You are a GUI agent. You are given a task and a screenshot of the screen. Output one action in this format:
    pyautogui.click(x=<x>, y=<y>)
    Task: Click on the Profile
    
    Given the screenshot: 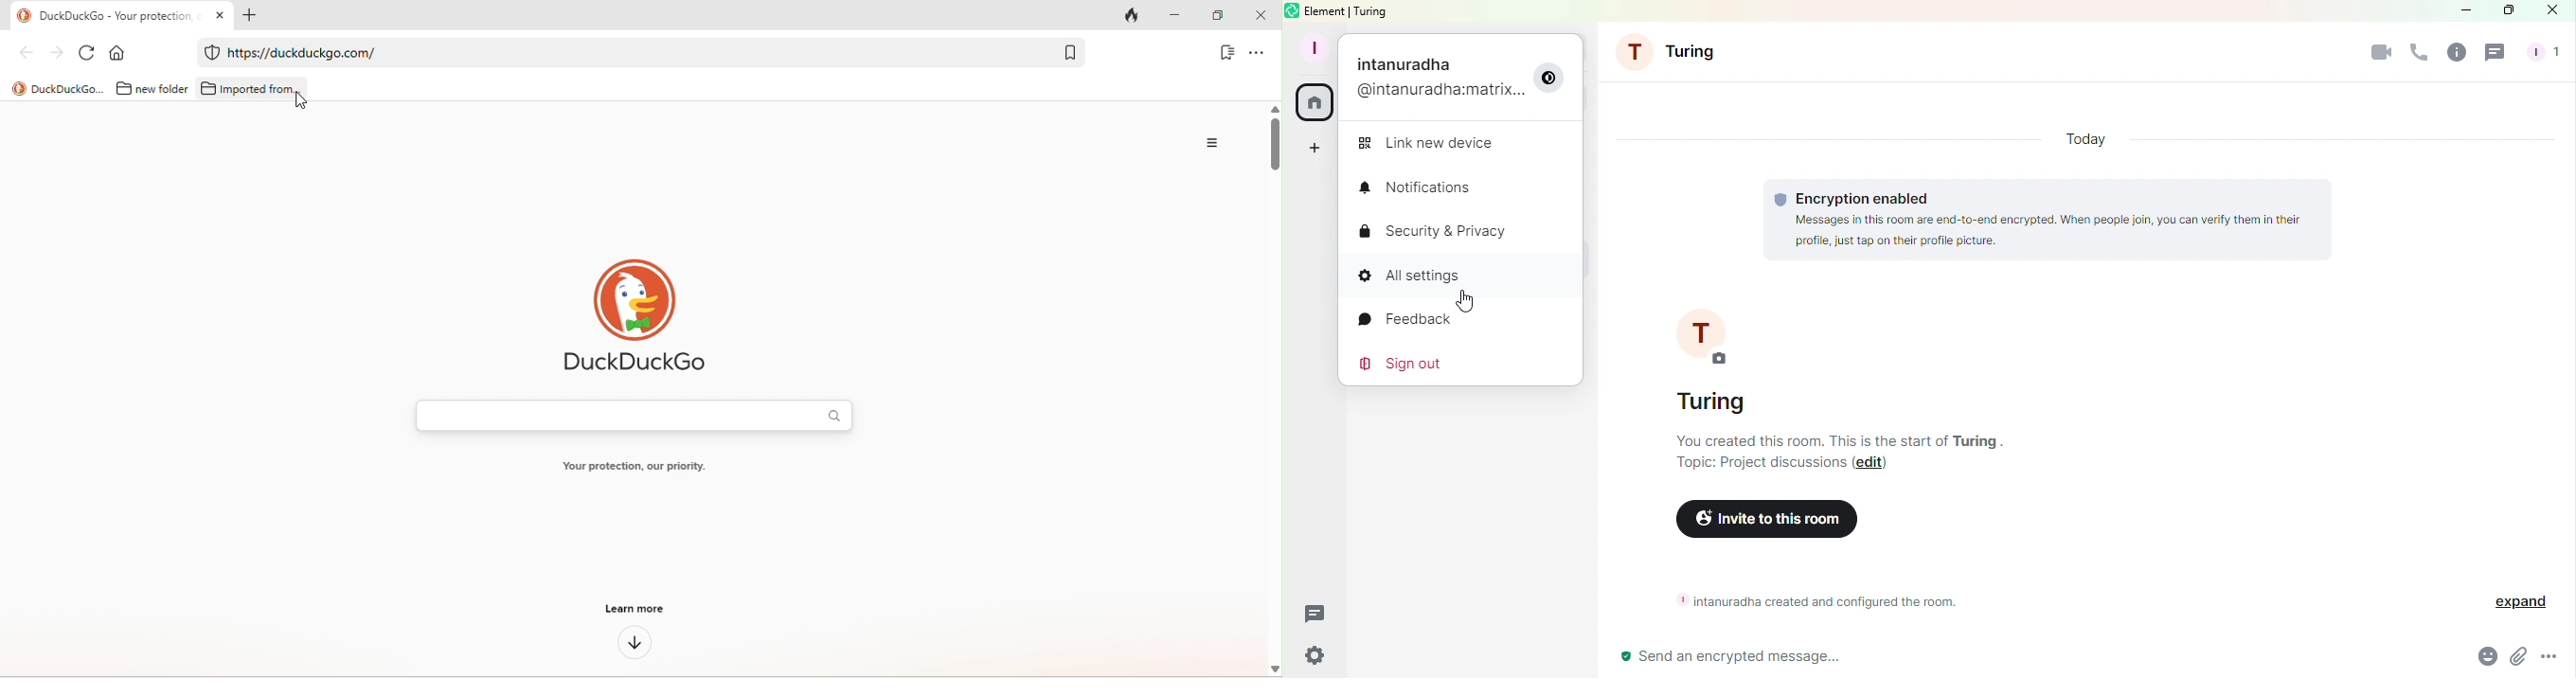 What is the action you would take?
    pyautogui.click(x=1459, y=74)
    